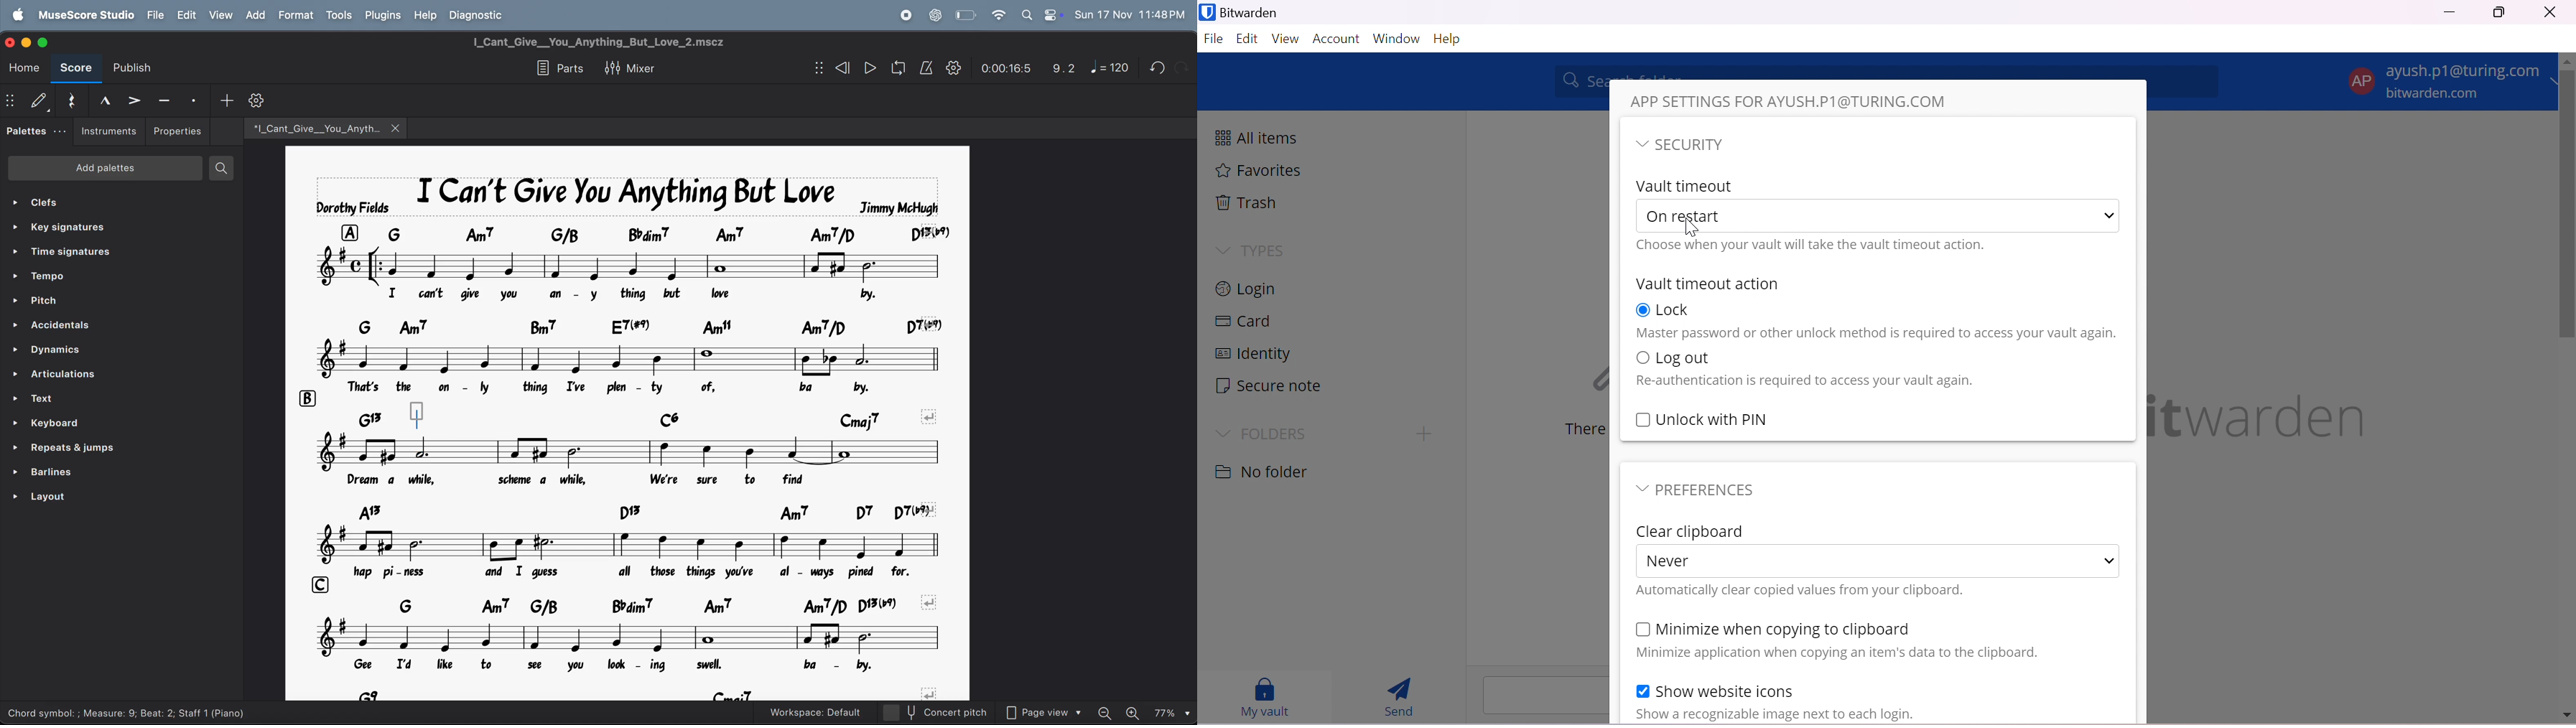  Describe the element at coordinates (1043, 713) in the screenshot. I see `page view` at that location.